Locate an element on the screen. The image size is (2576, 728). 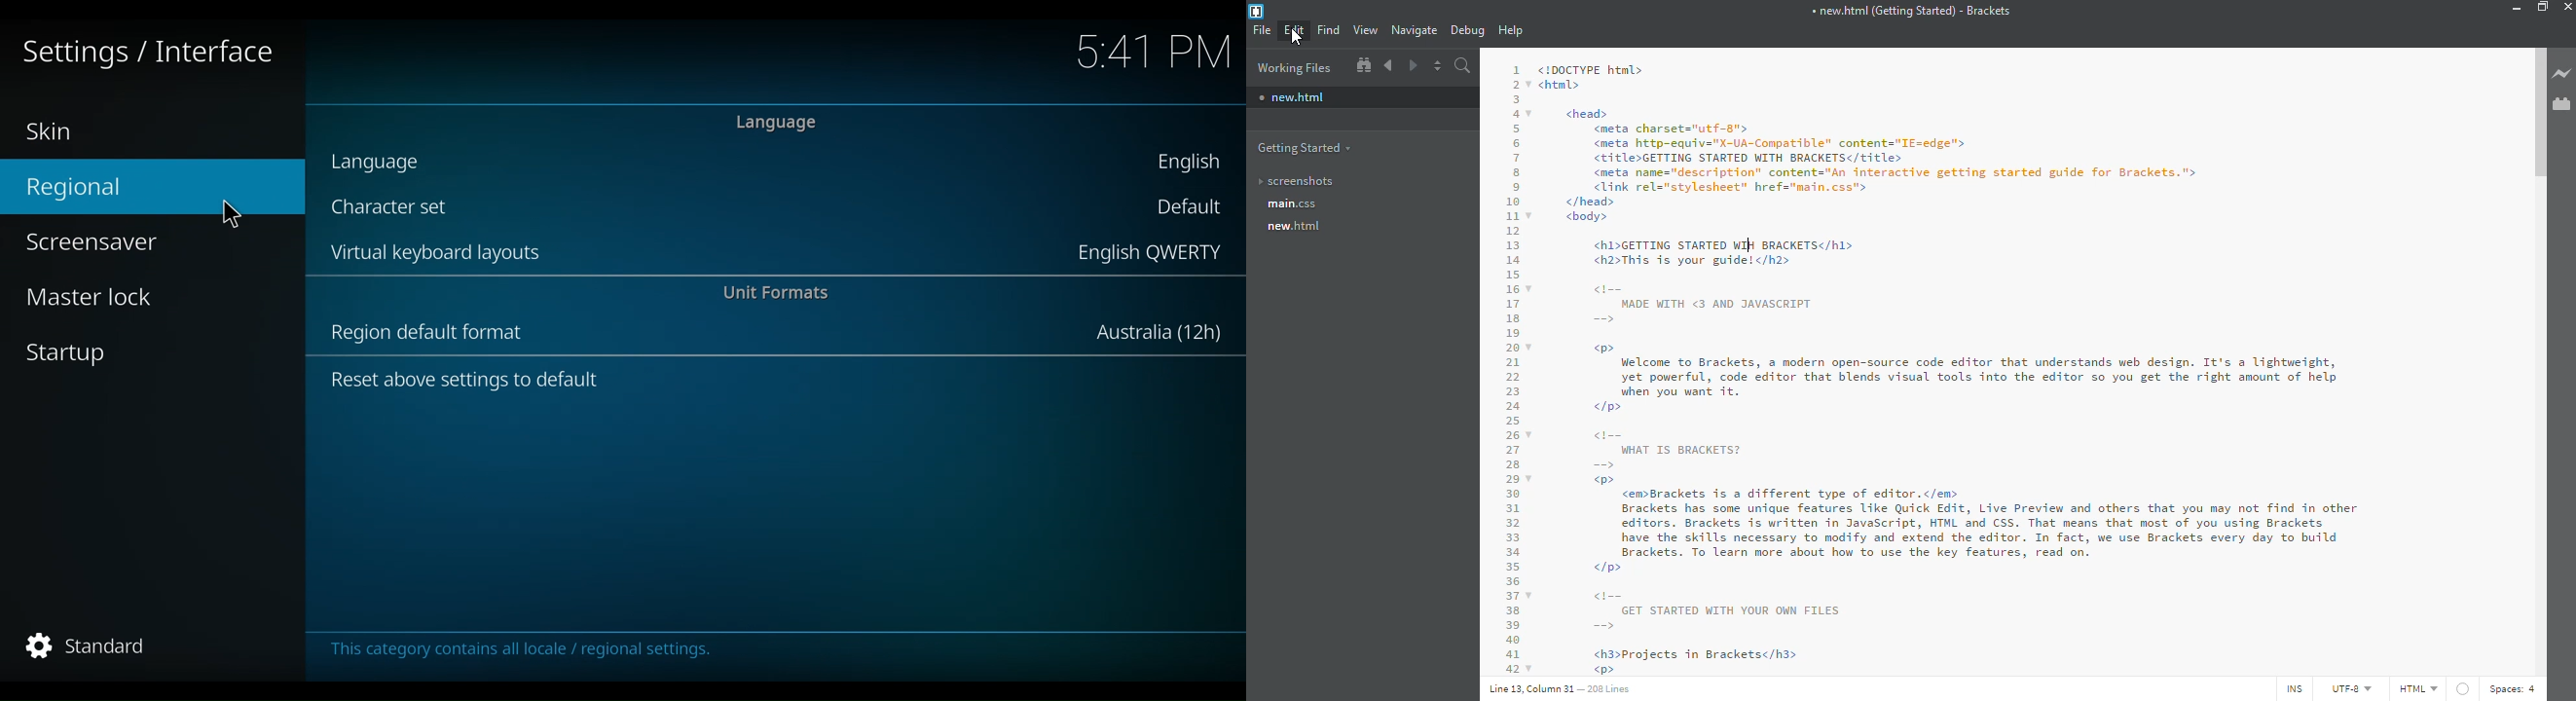
next is located at coordinates (1412, 65).